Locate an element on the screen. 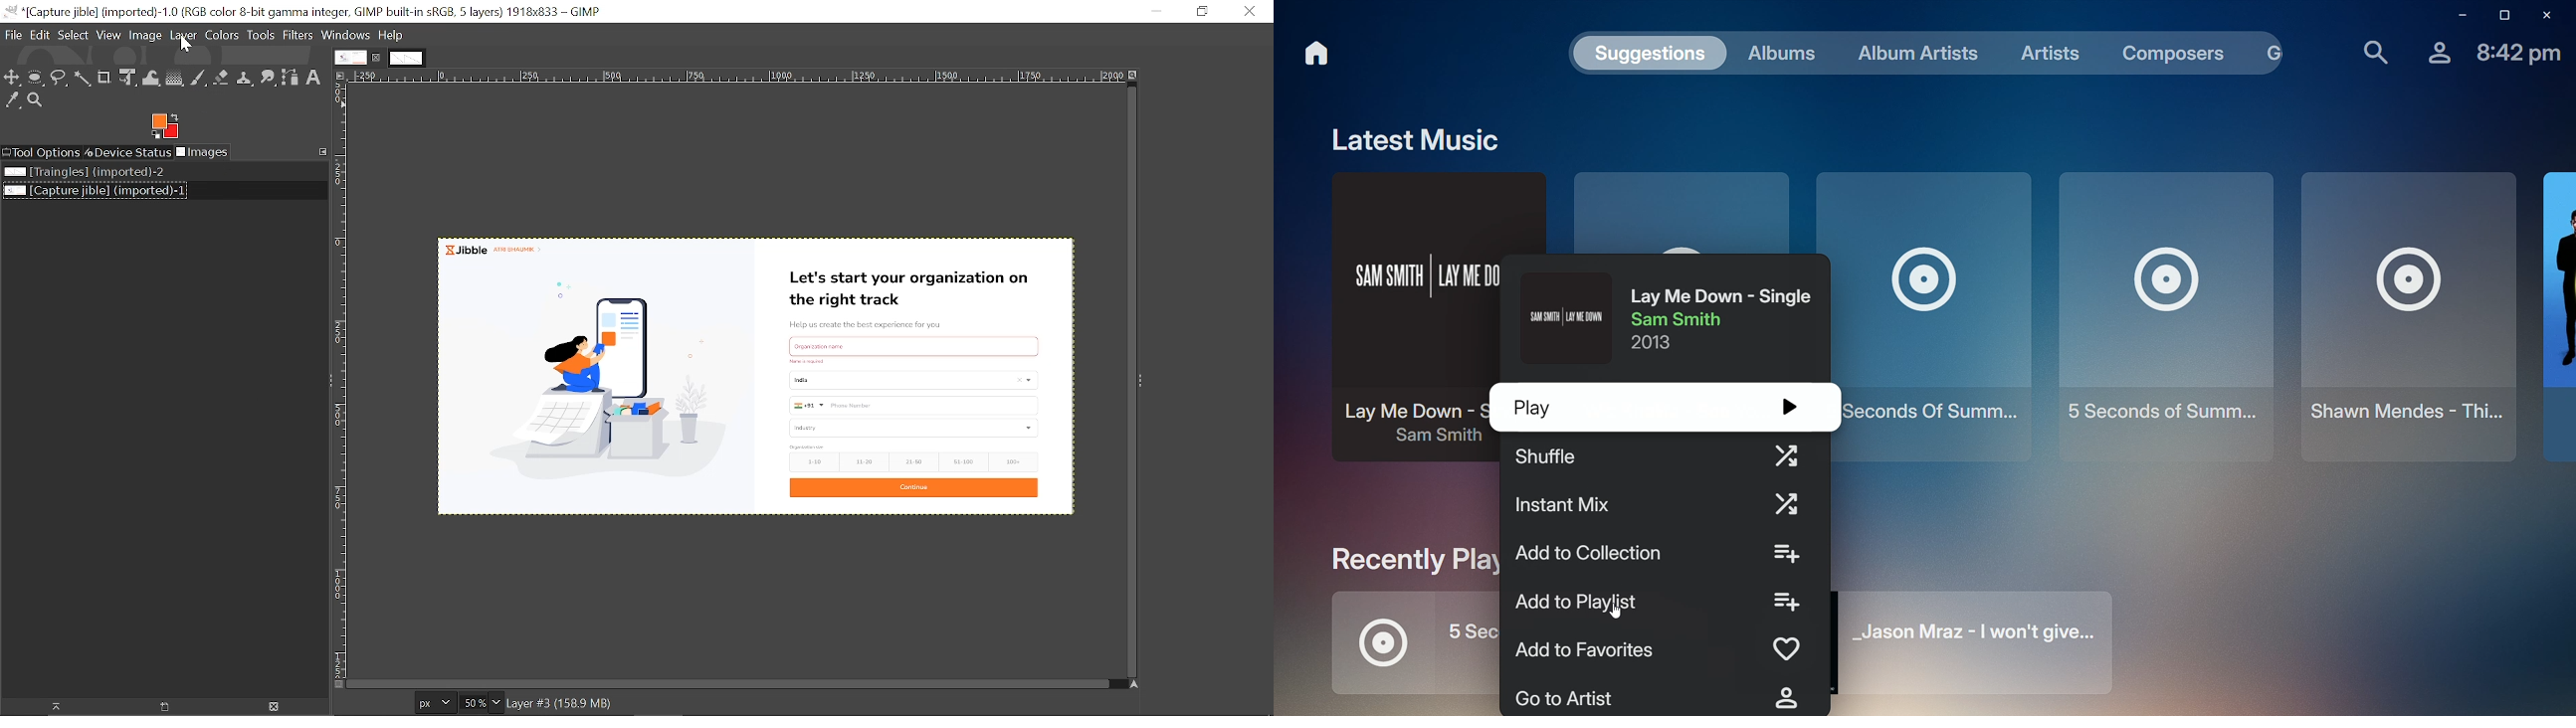  Filters is located at coordinates (300, 36).